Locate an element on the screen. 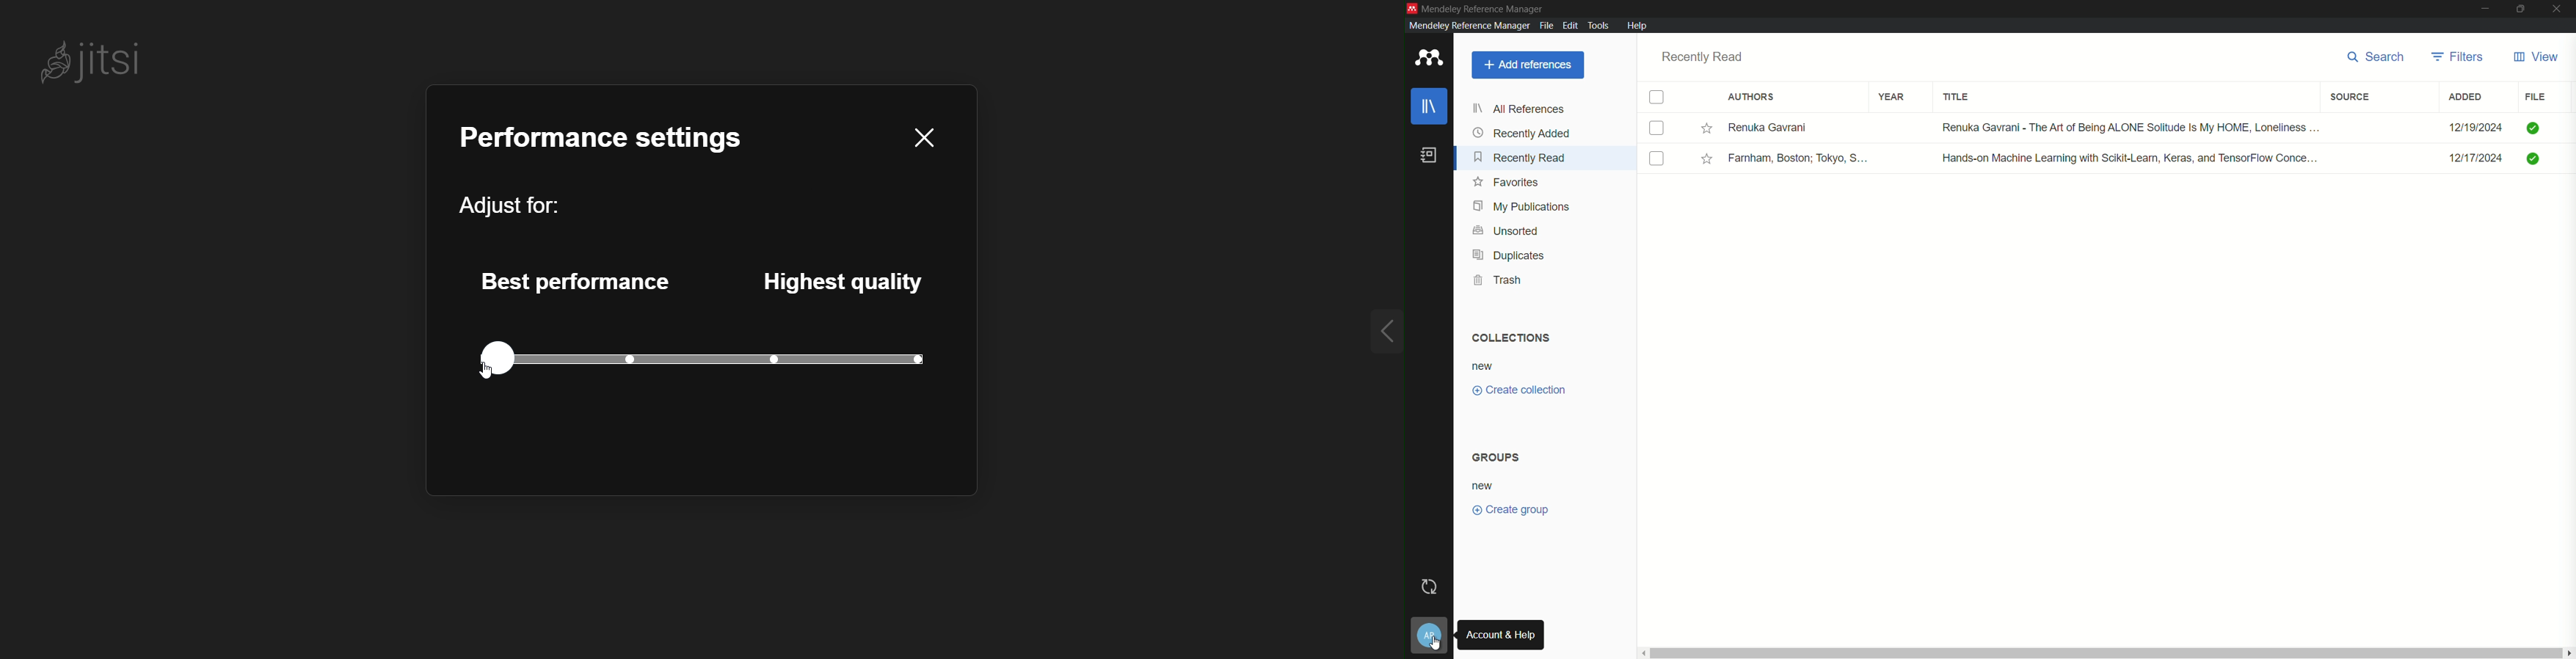 The width and height of the screenshot is (2576, 672). account and help is located at coordinates (1430, 635).